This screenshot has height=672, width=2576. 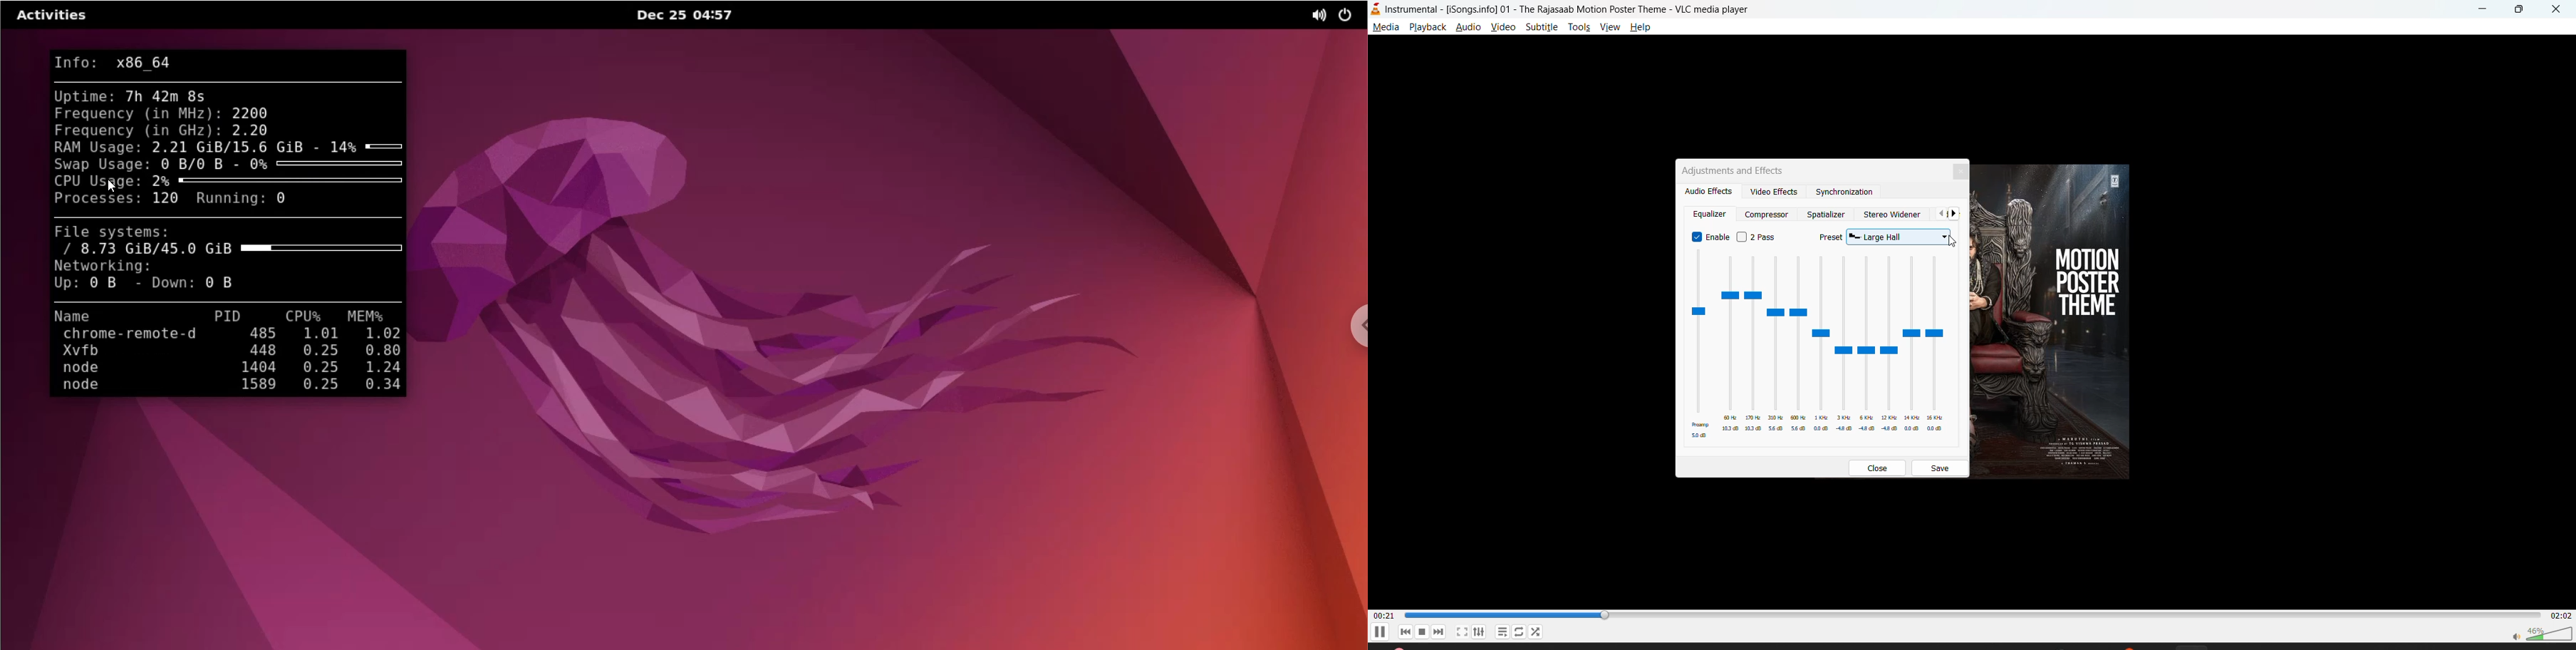 What do you see at coordinates (1483, 630) in the screenshot?
I see `settings` at bounding box center [1483, 630].